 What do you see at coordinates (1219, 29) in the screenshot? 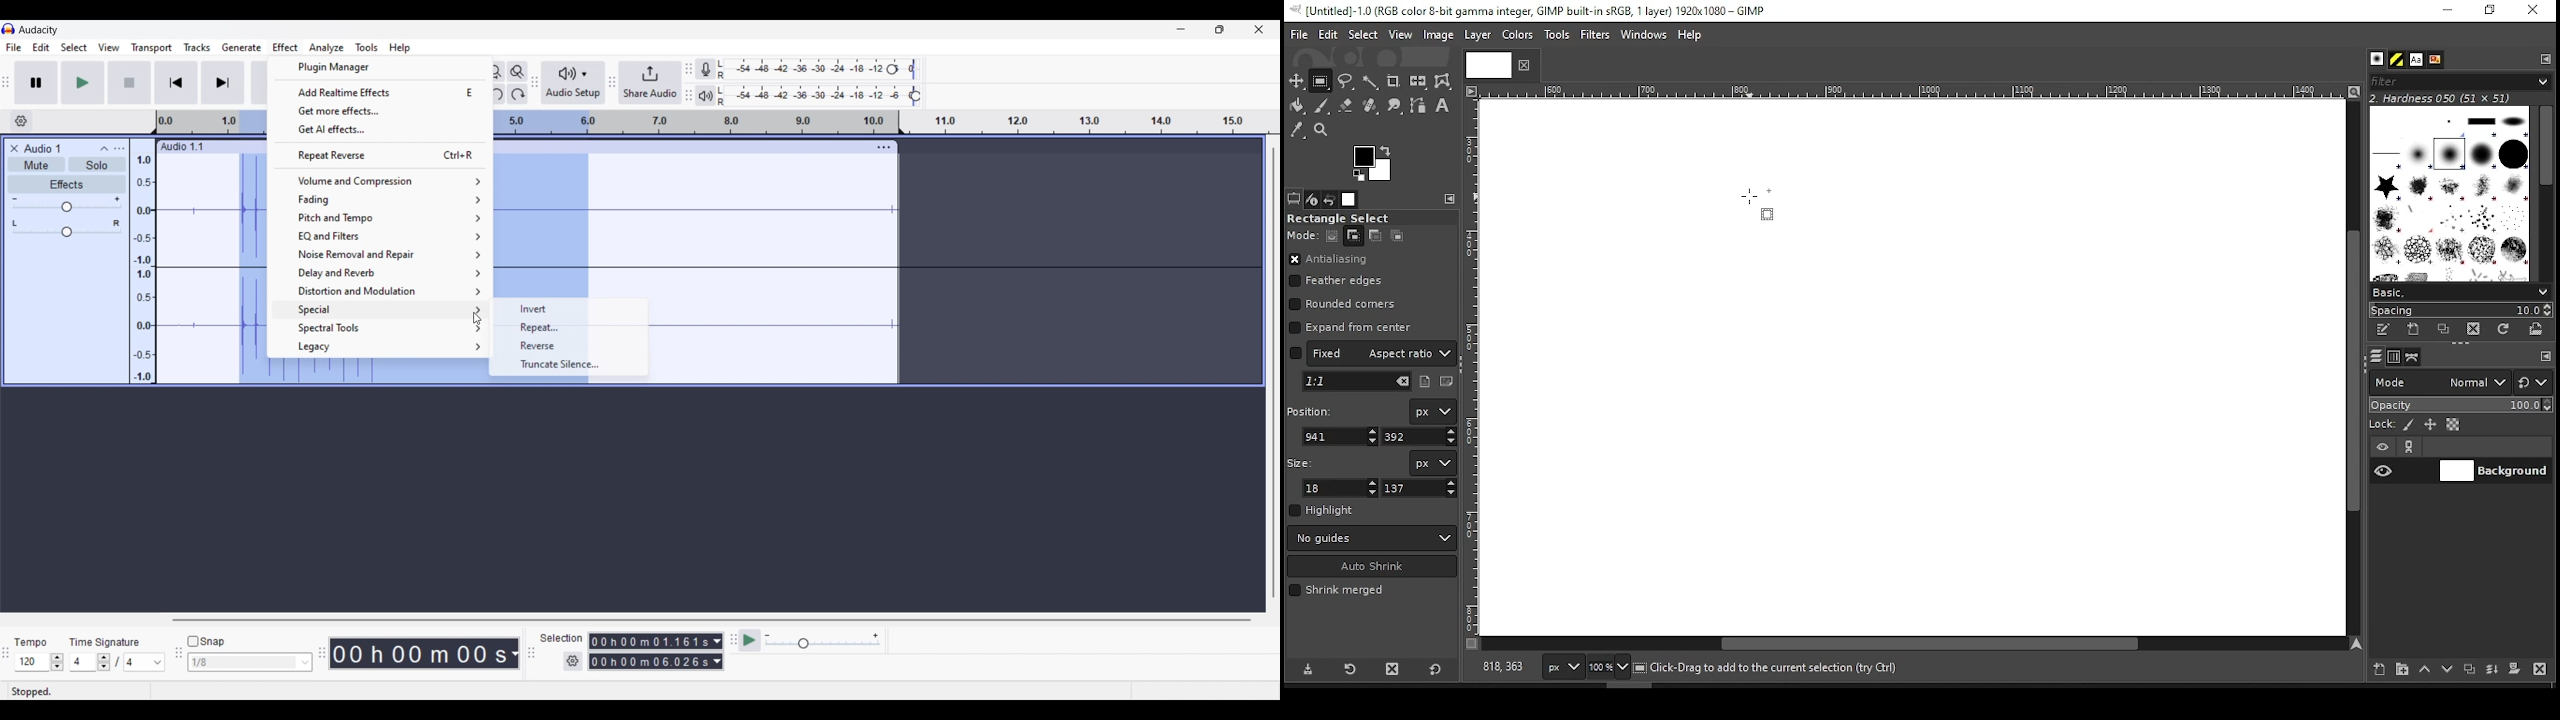
I see `Show interface in a smaller tab` at bounding box center [1219, 29].